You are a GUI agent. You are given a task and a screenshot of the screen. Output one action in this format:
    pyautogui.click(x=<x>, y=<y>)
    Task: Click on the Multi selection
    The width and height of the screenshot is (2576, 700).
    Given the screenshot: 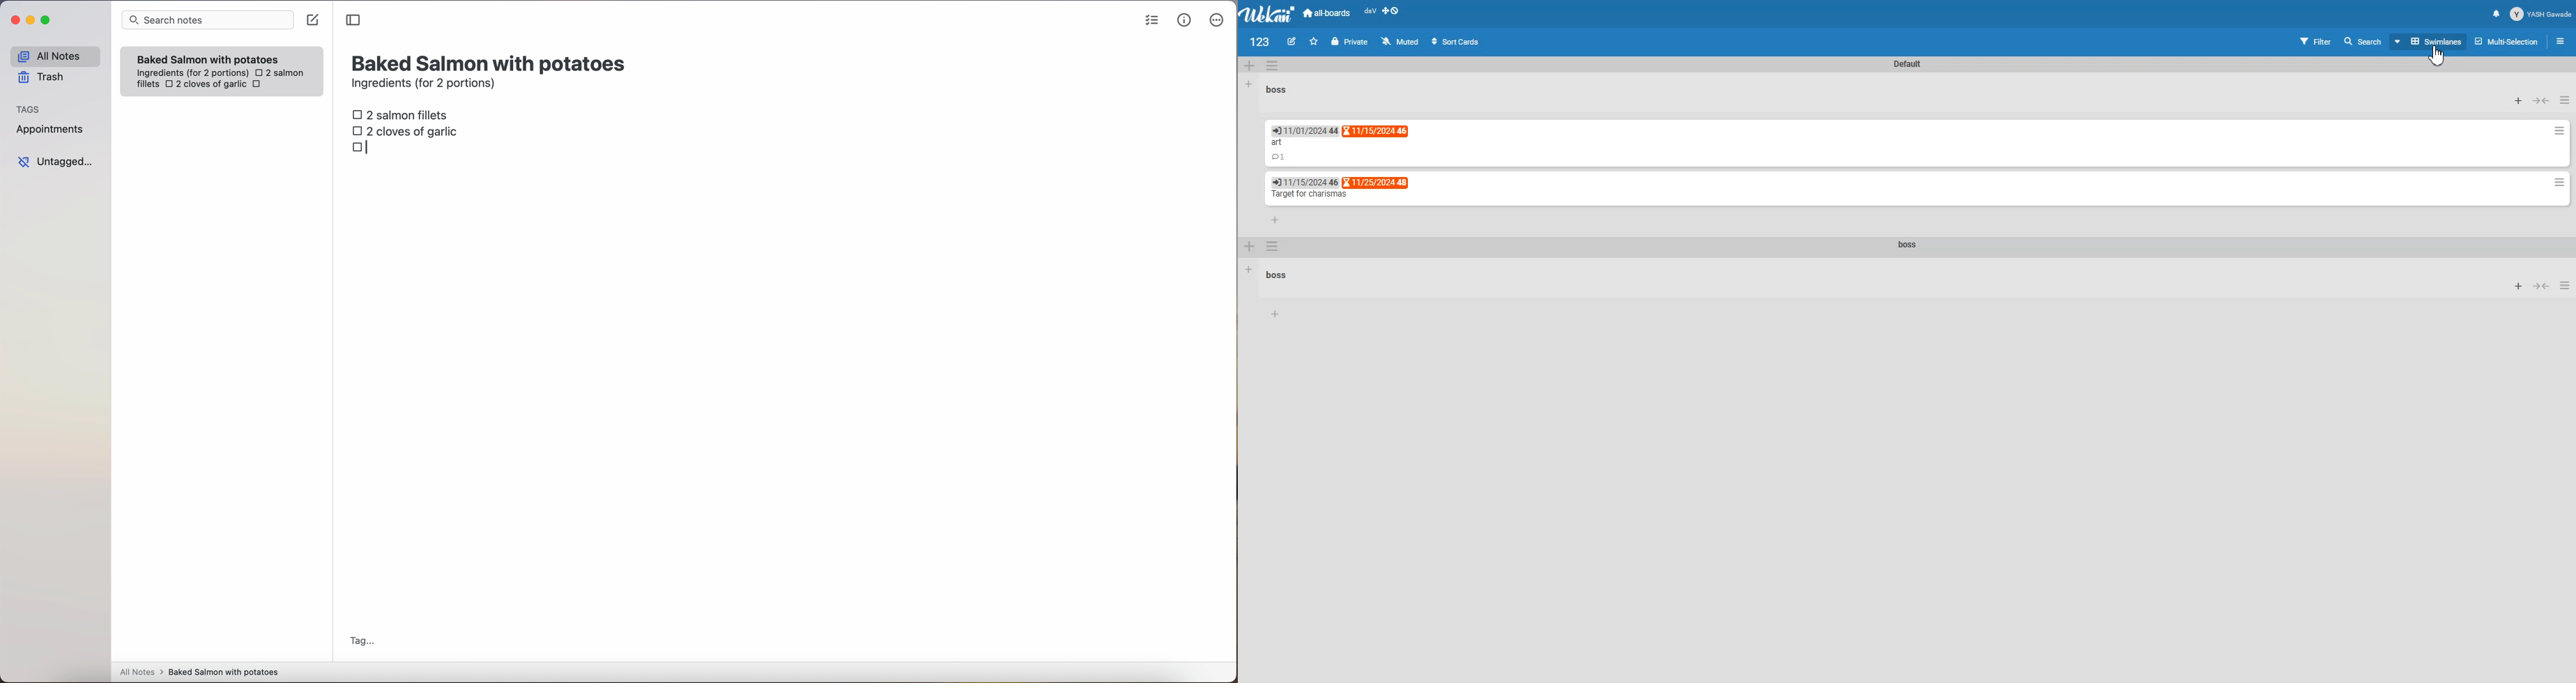 What is the action you would take?
    pyautogui.click(x=2508, y=41)
    